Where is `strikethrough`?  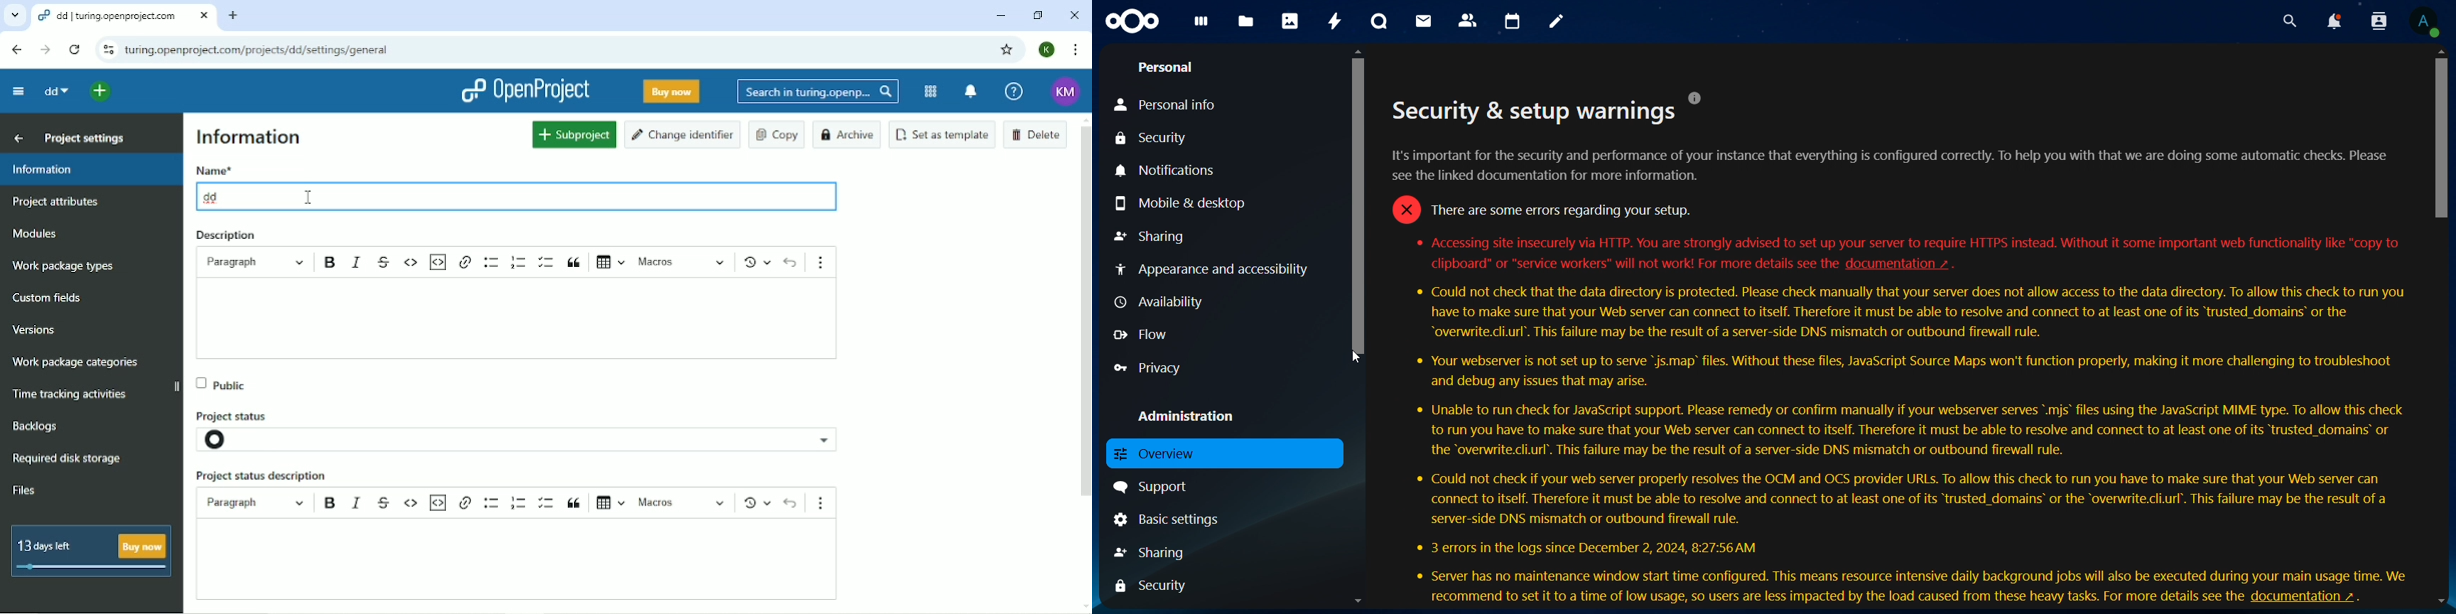
strikethrough is located at coordinates (385, 498).